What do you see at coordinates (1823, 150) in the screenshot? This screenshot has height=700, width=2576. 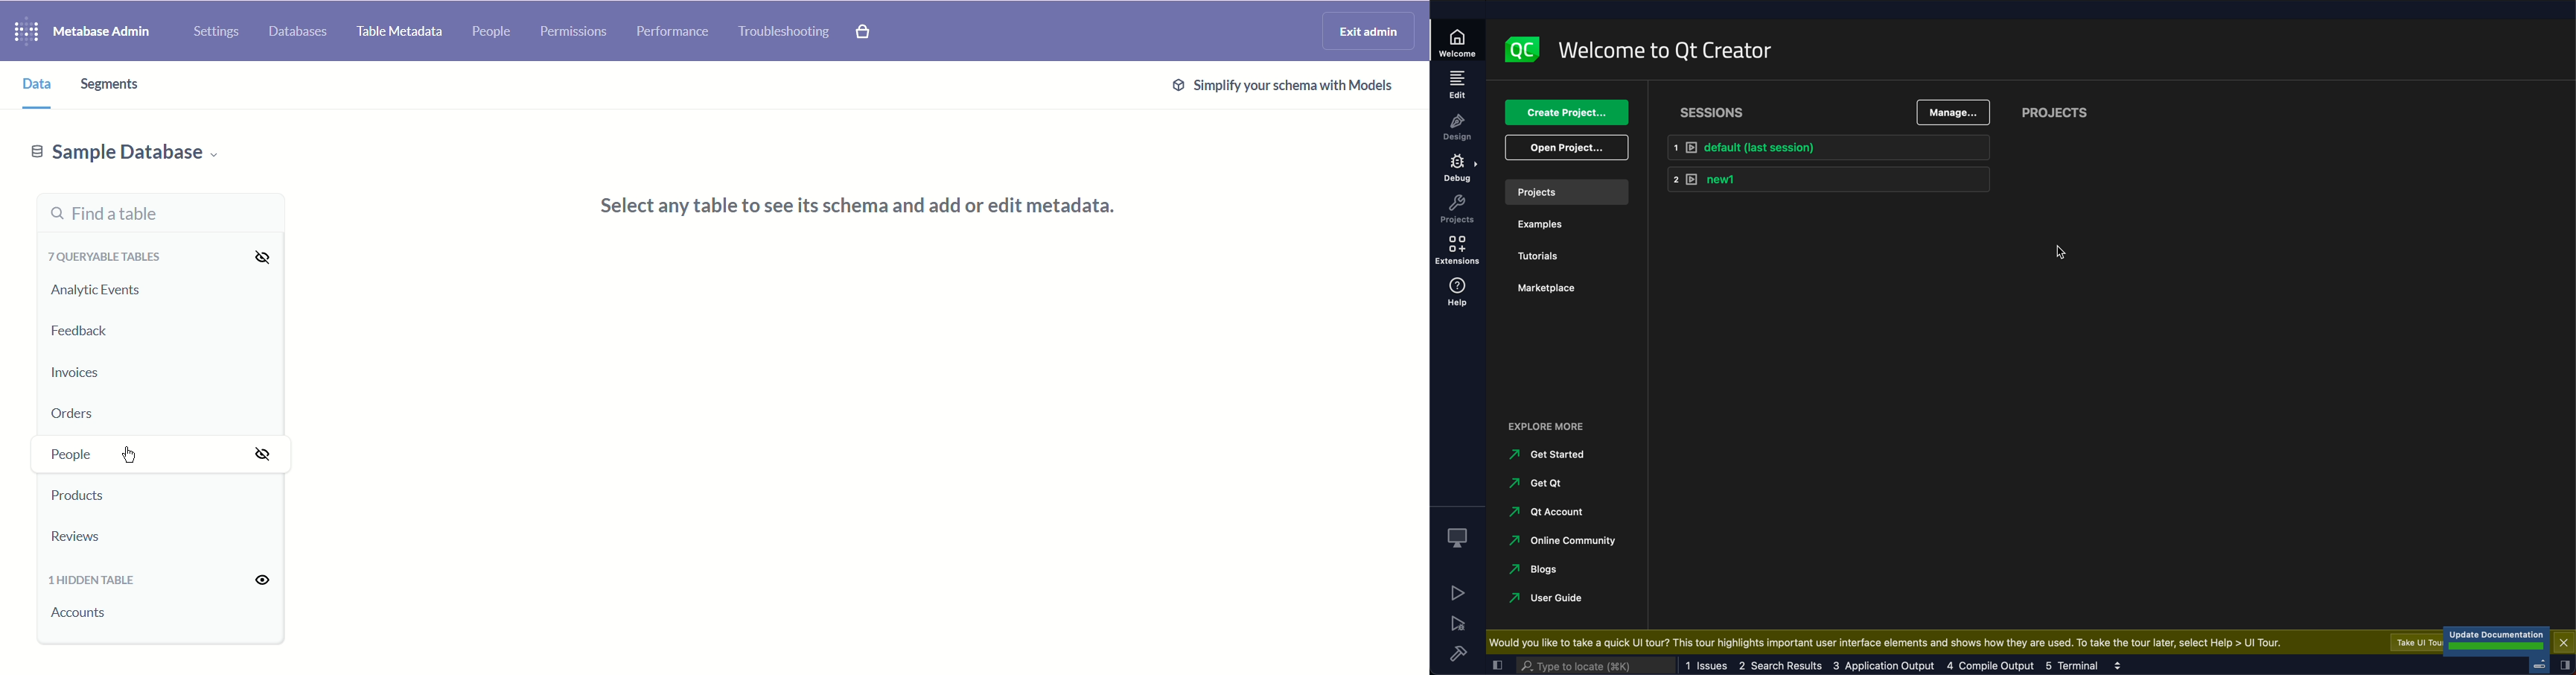 I see `default` at bounding box center [1823, 150].